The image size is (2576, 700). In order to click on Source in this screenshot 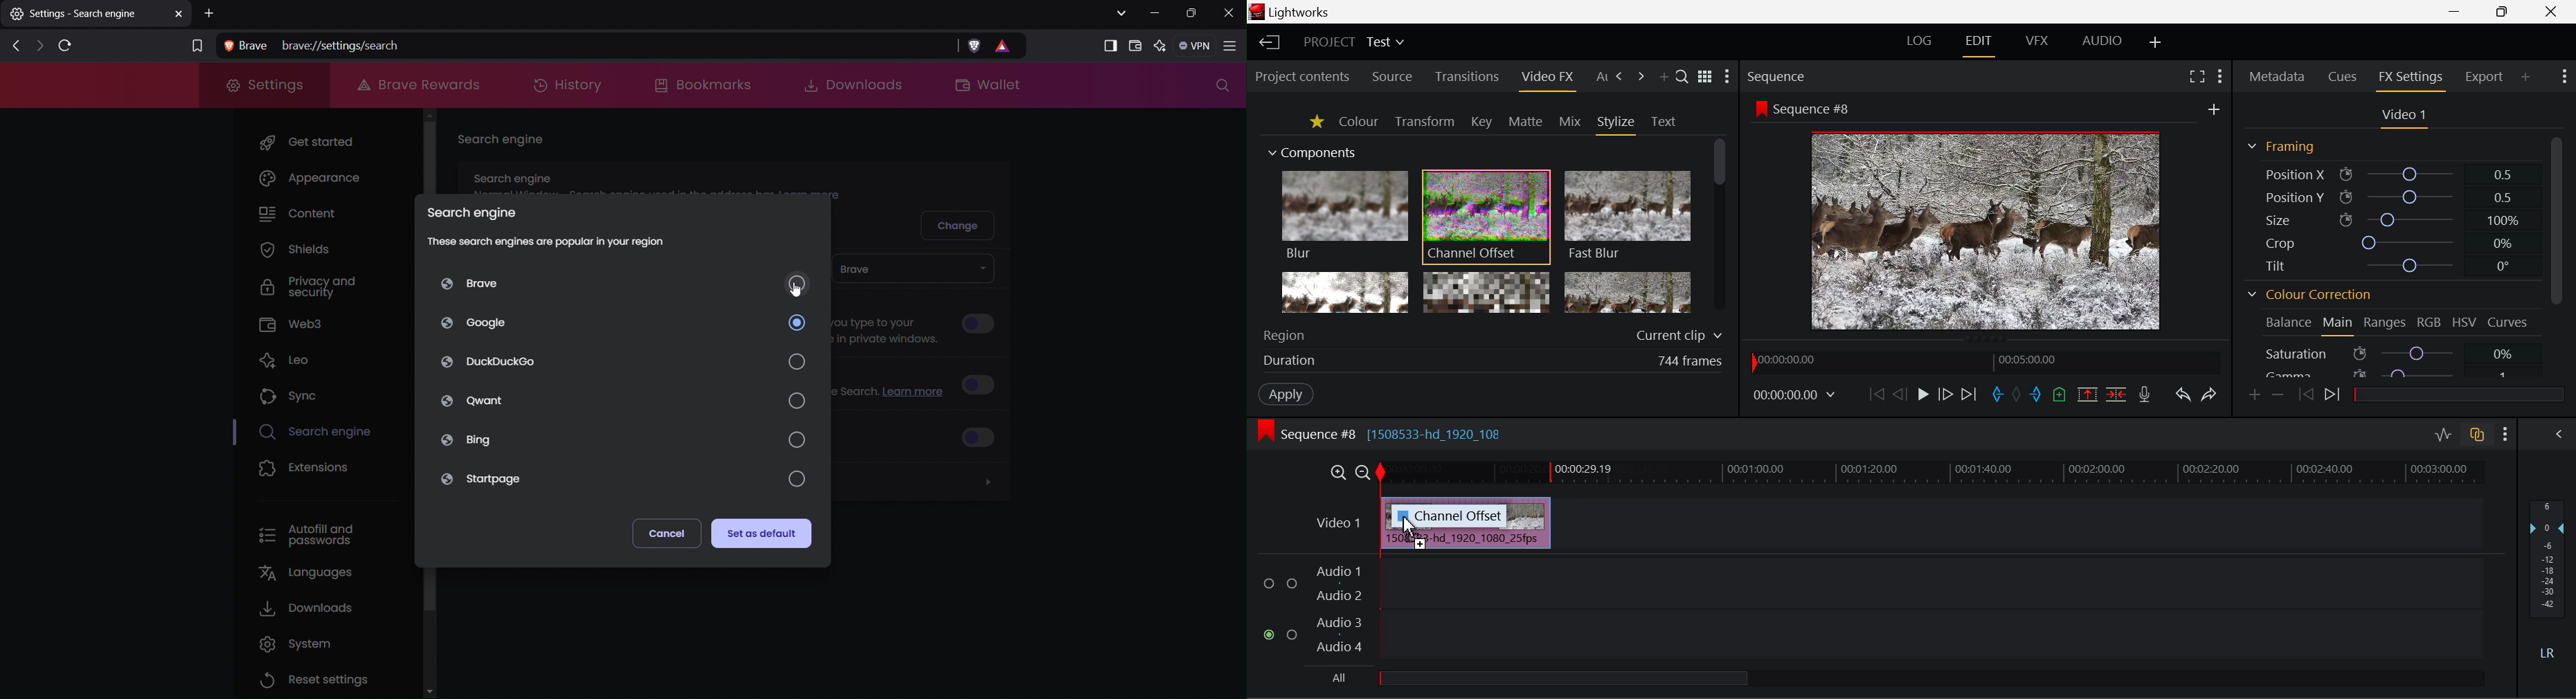, I will do `click(1394, 76)`.